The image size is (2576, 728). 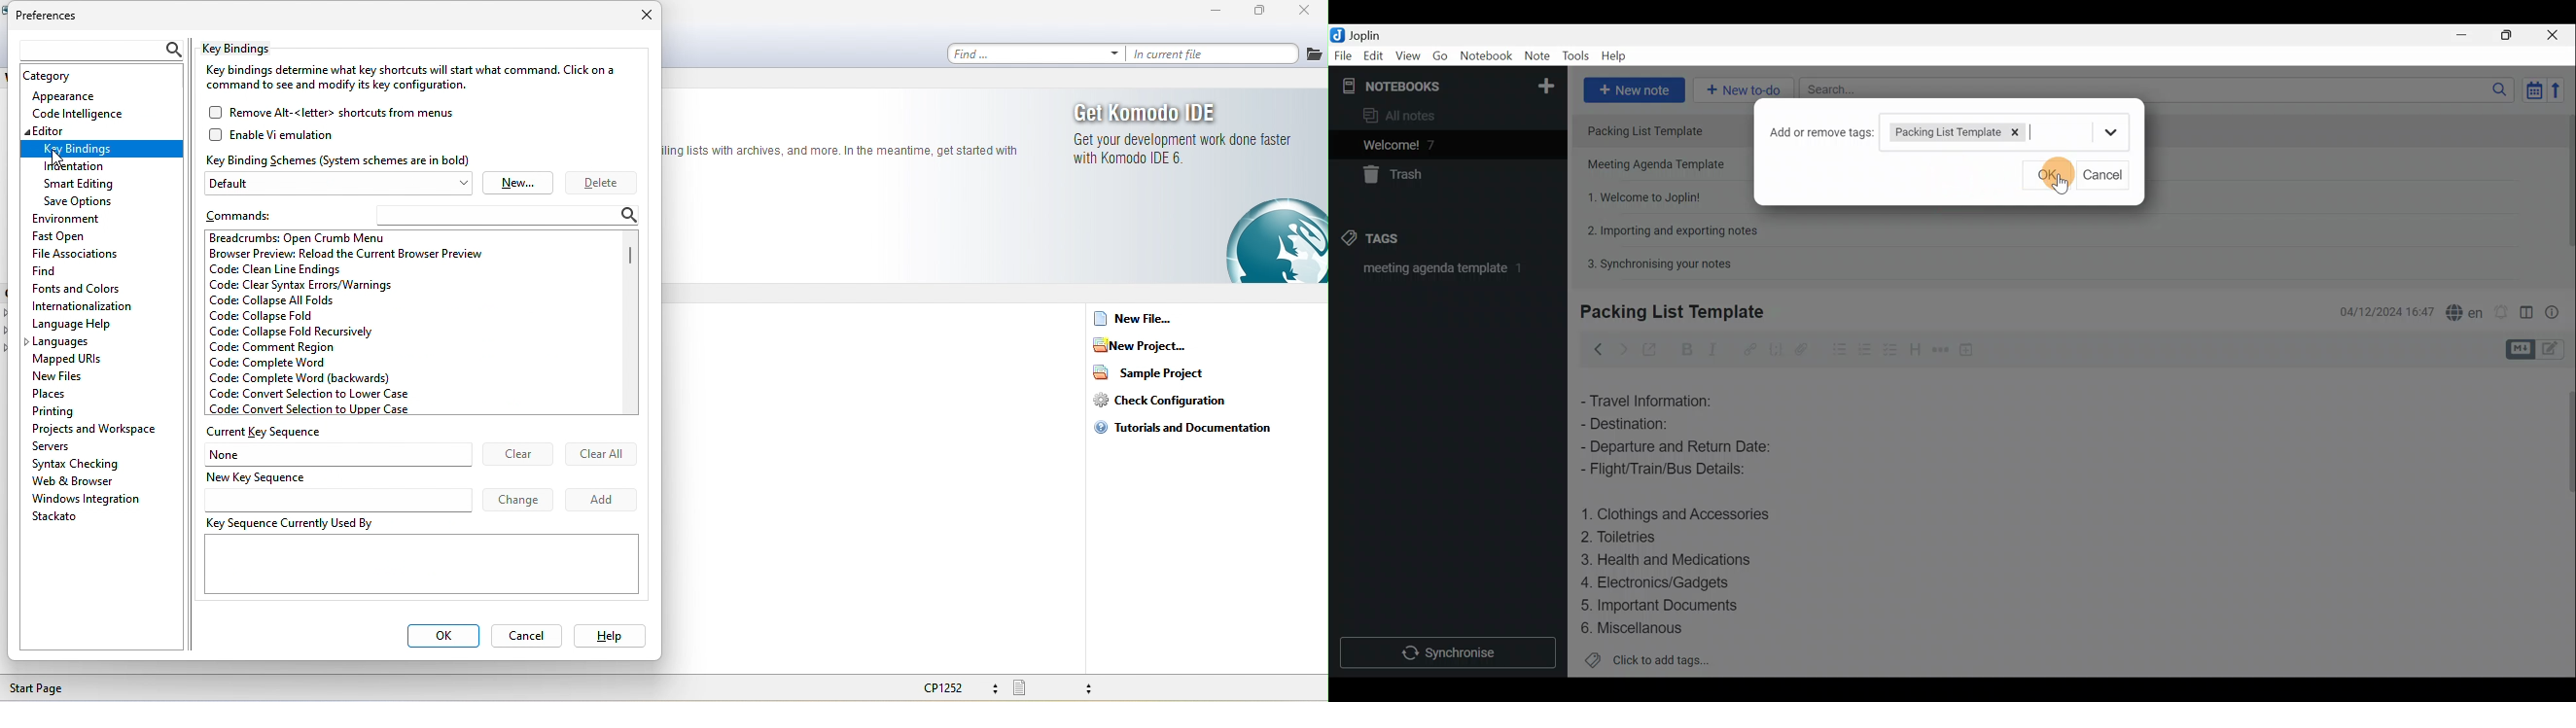 What do you see at coordinates (1409, 56) in the screenshot?
I see `View` at bounding box center [1409, 56].